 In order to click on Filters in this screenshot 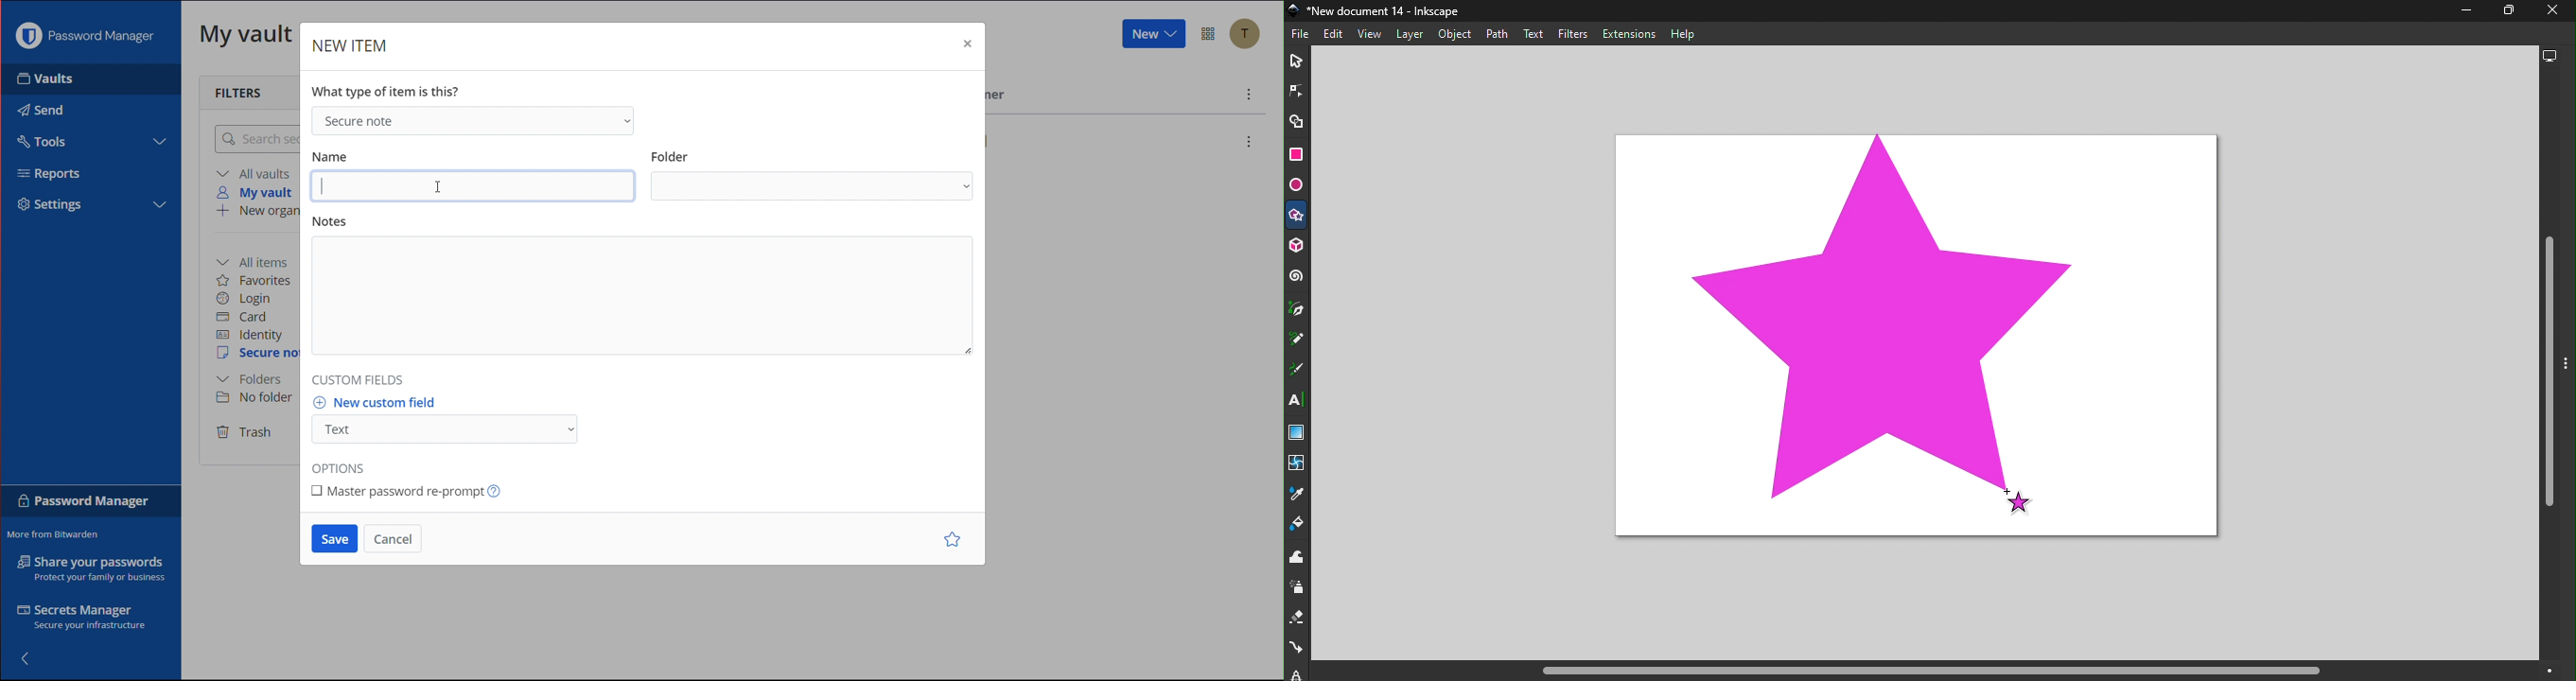, I will do `click(242, 91)`.